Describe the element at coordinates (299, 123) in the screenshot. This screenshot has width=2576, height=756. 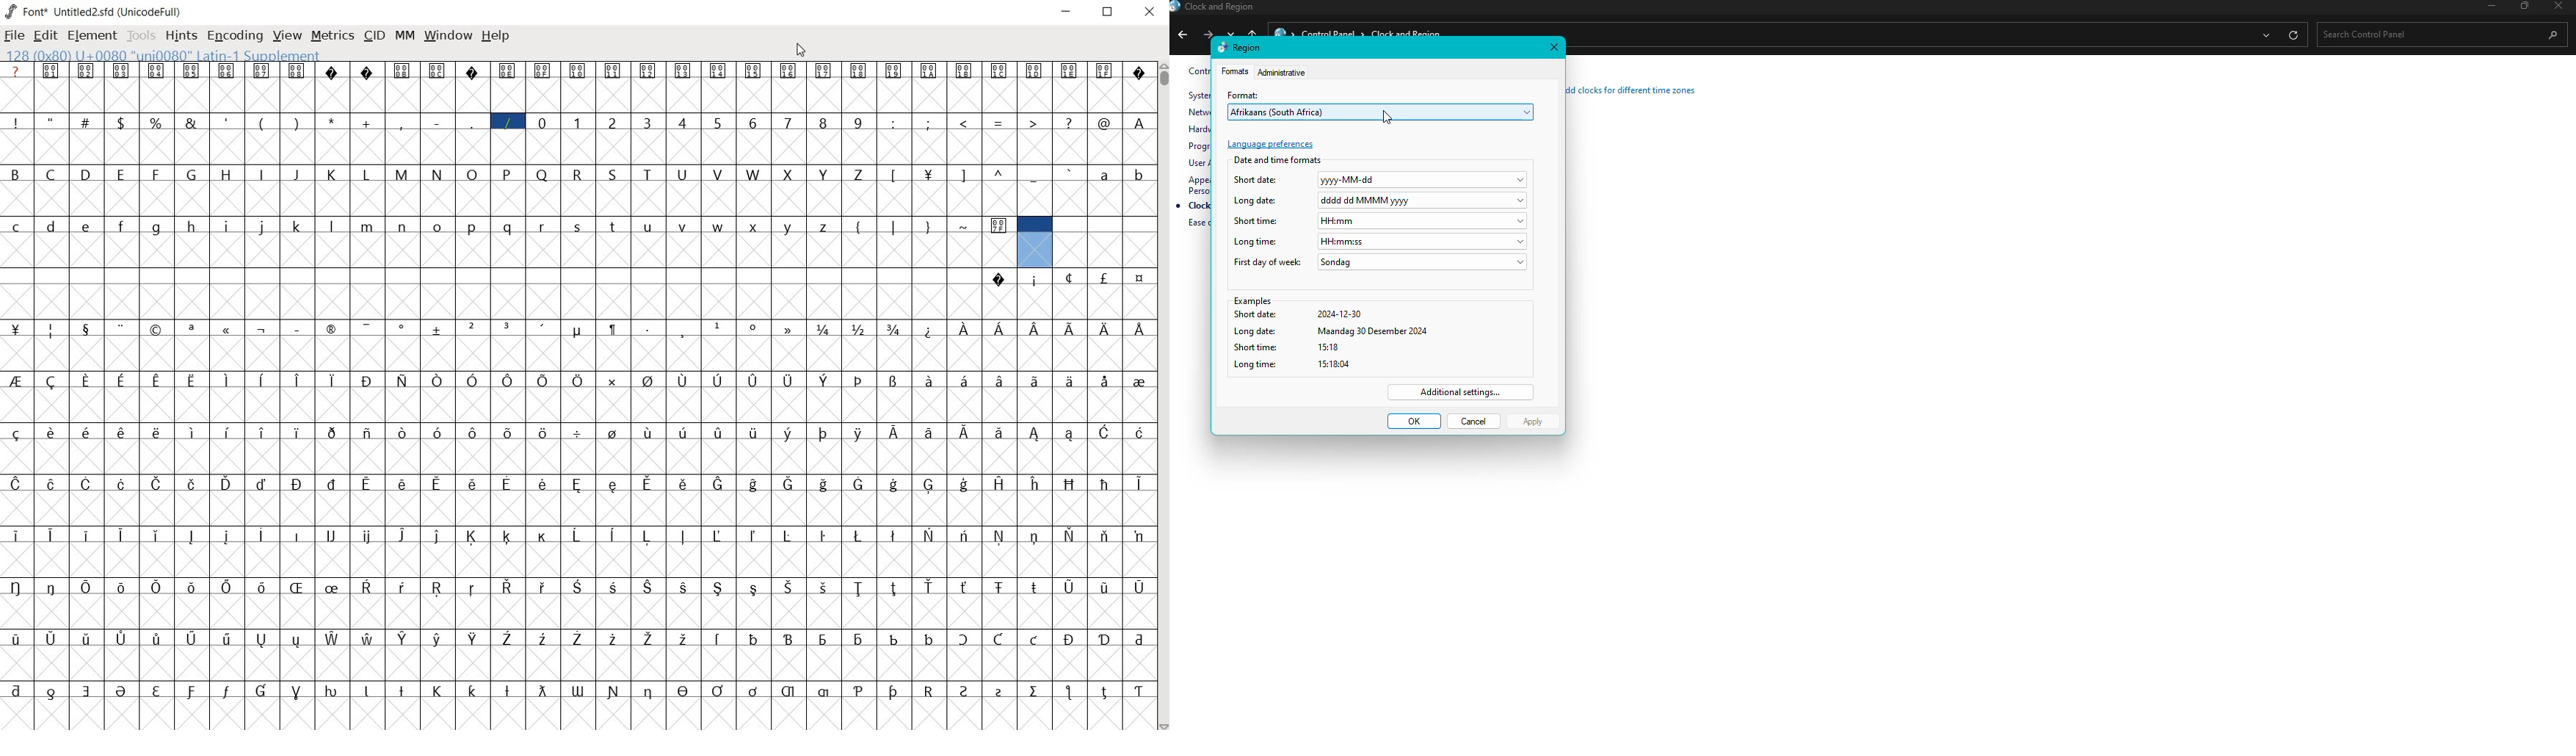
I see `)` at that location.